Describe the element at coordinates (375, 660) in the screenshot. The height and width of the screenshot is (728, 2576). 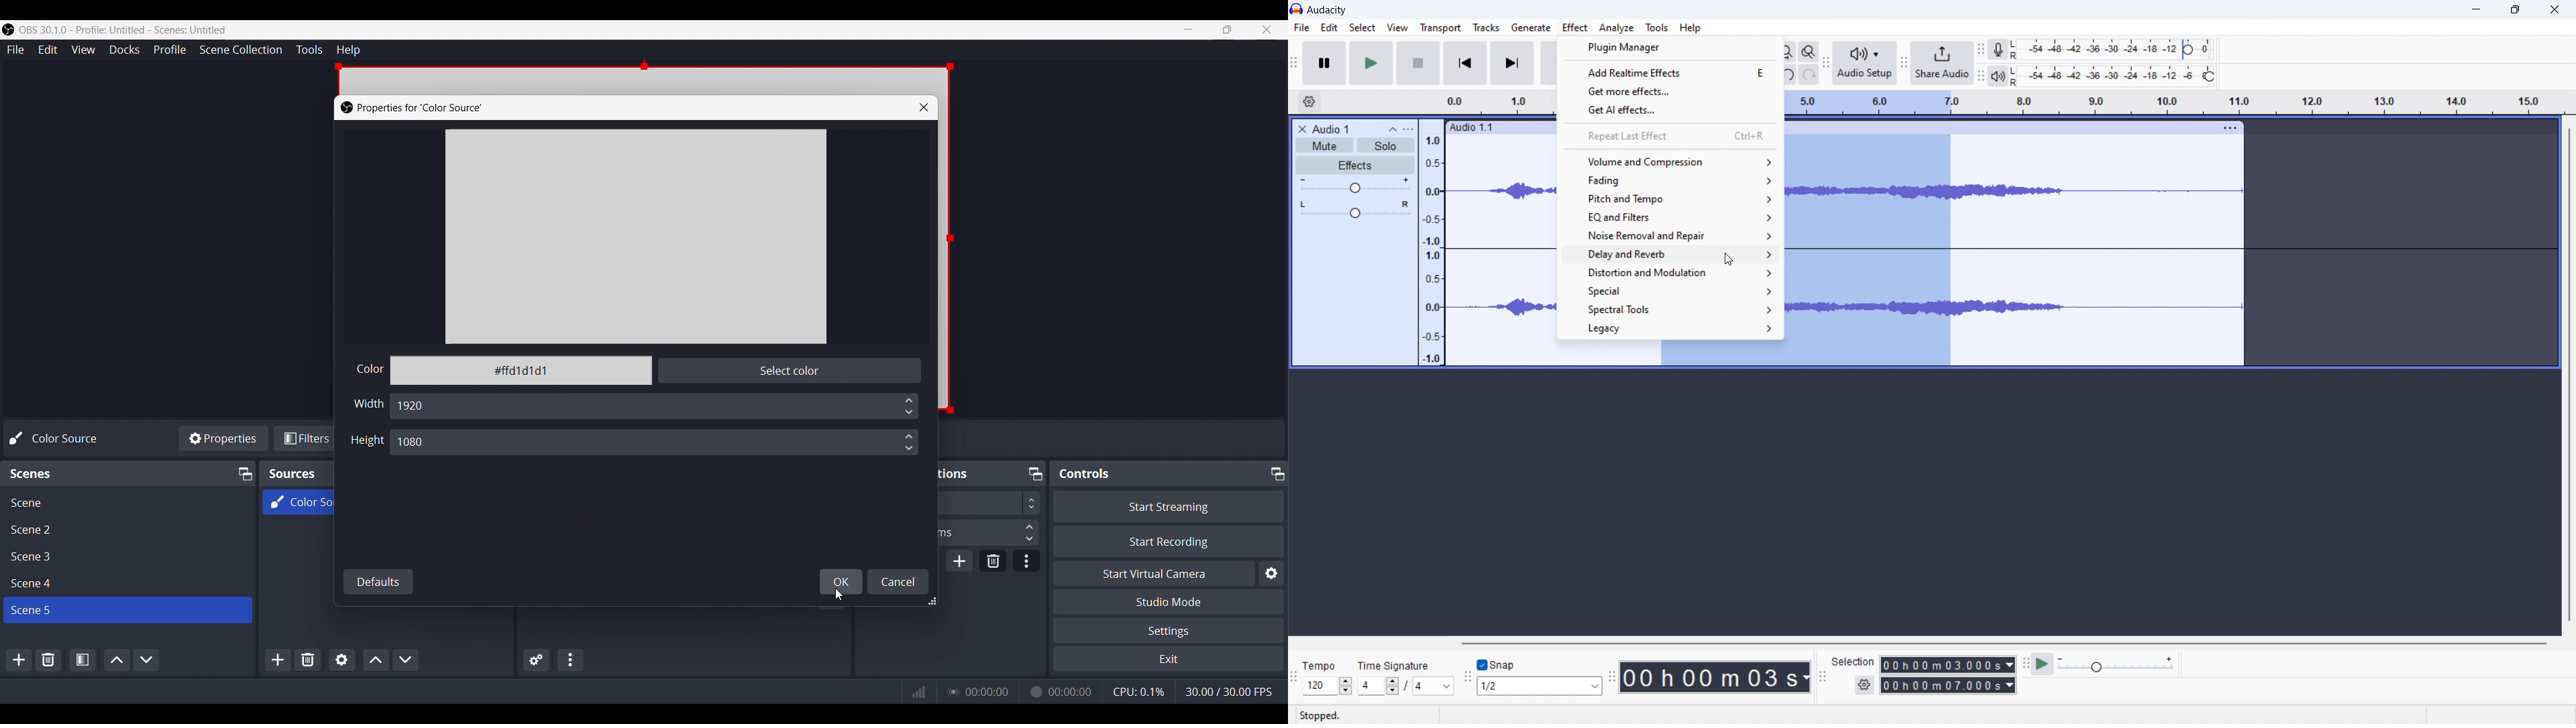
I see `Move Sources Up ` at that location.